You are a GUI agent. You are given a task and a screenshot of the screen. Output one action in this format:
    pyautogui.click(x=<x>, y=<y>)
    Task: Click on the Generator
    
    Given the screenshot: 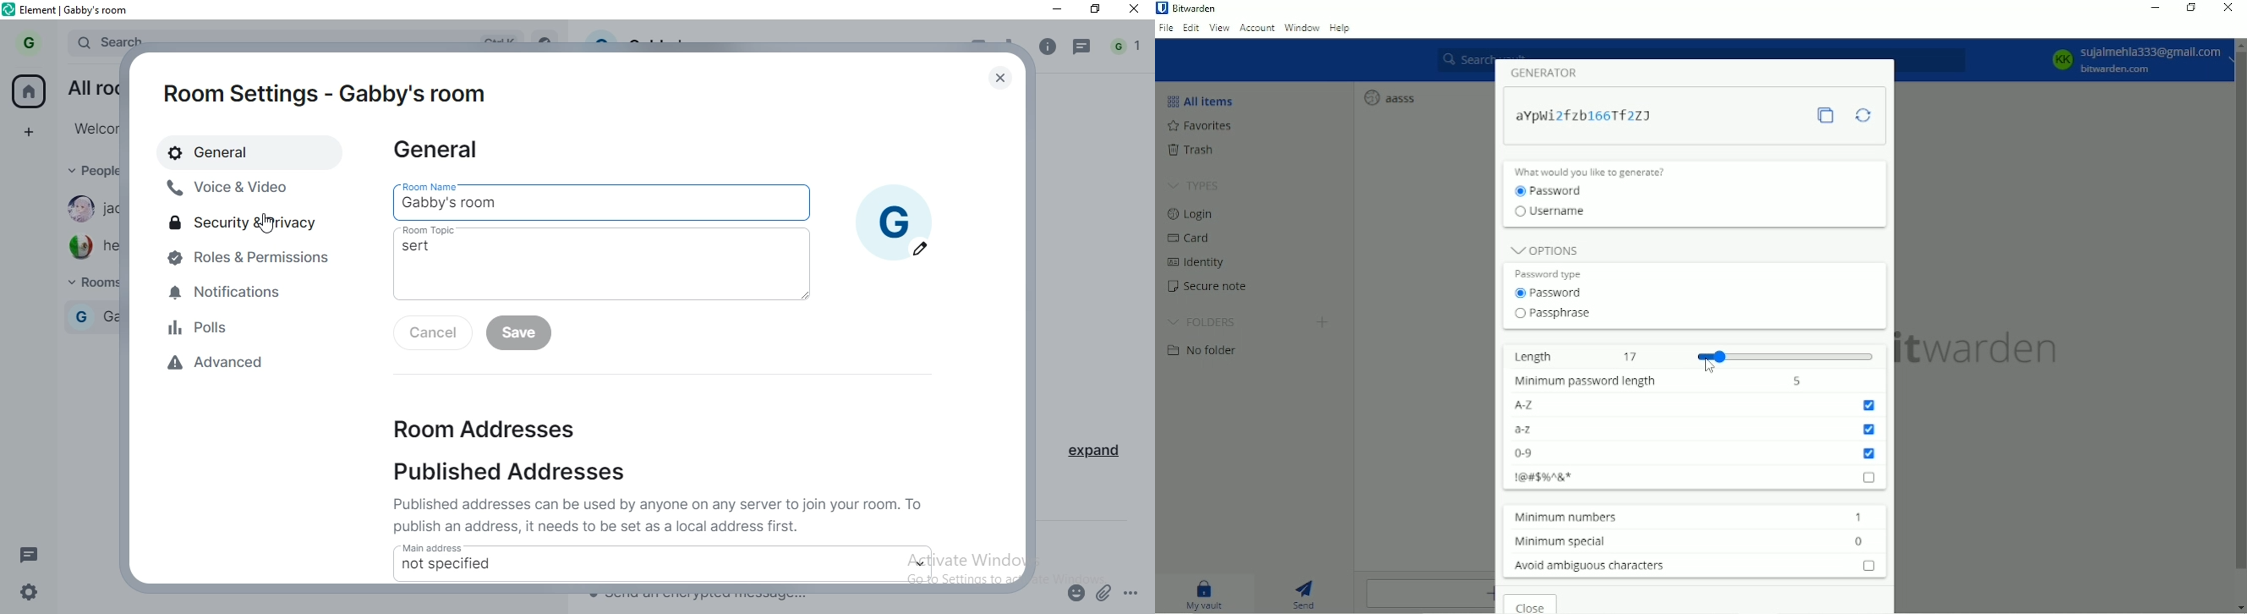 What is the action you would take?
    pyautogui.click(x=1550, y=72)
    